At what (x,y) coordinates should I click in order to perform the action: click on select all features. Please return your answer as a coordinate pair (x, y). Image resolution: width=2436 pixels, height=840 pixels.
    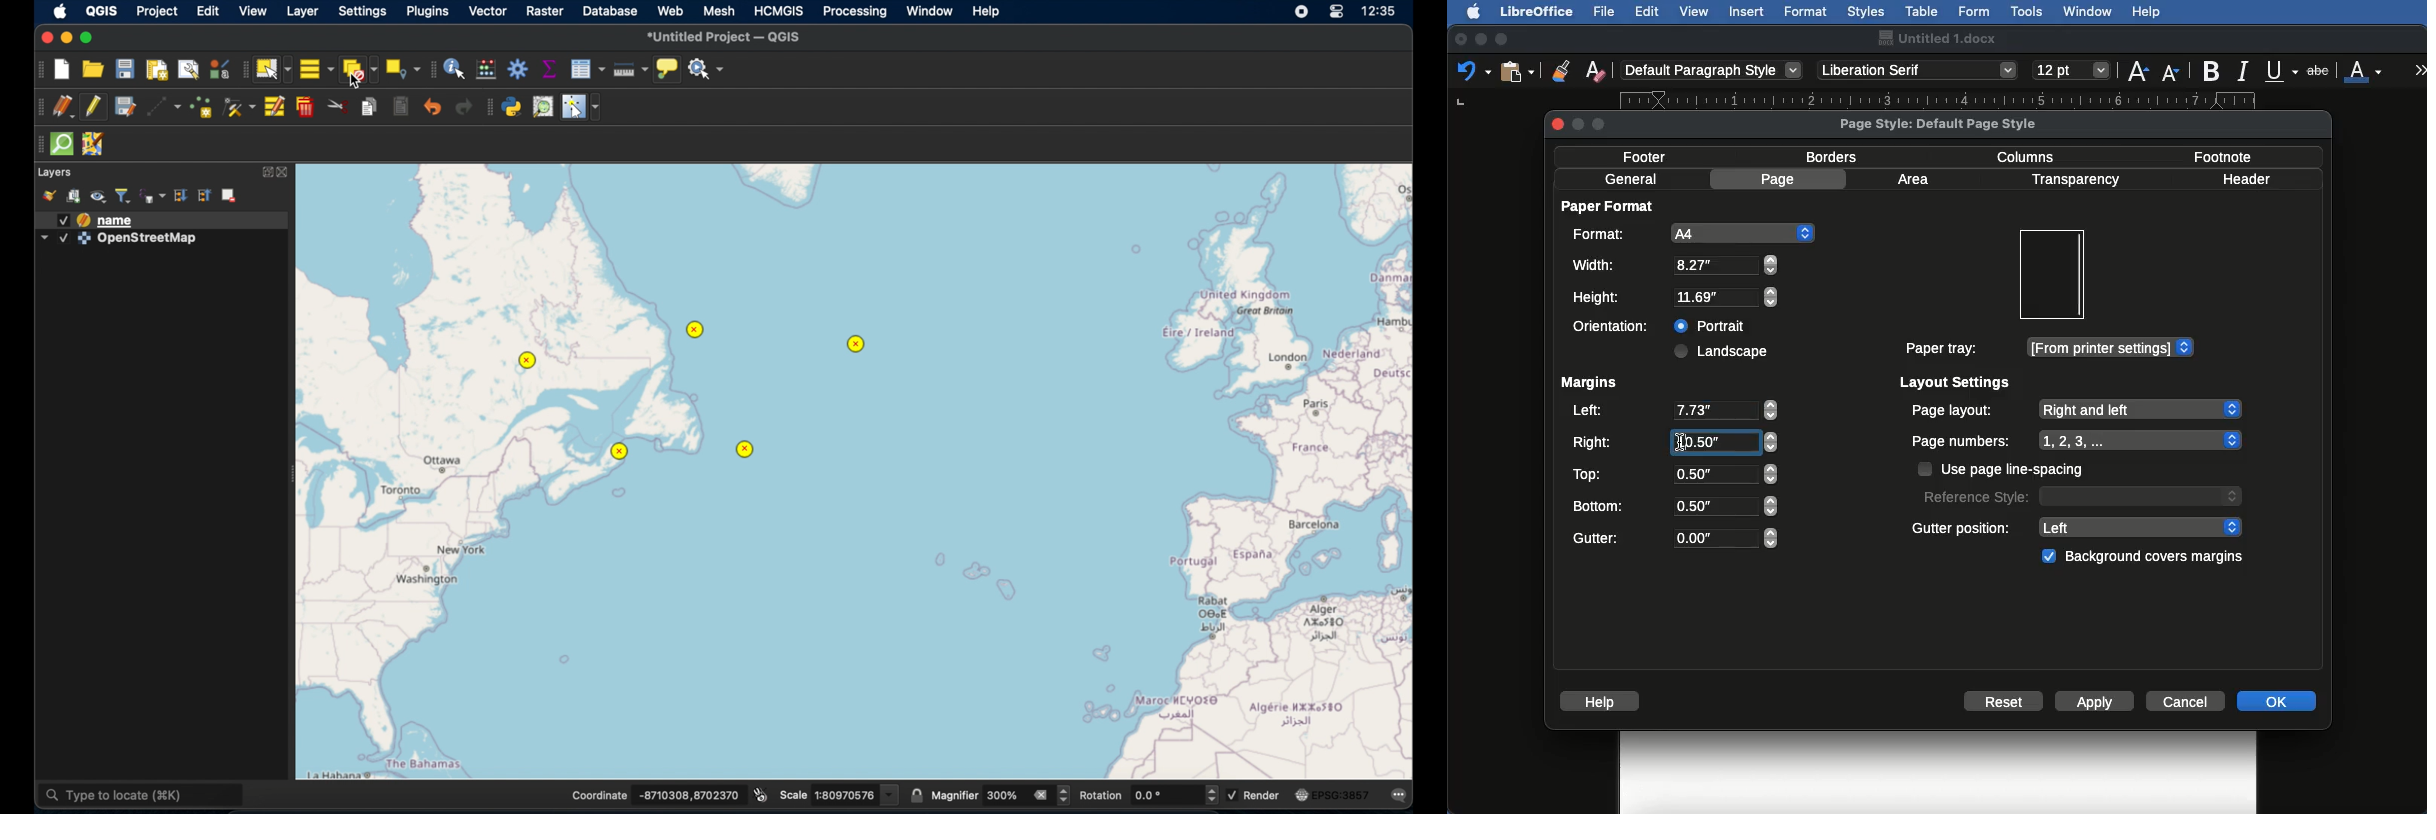
    Looking at the image, I should click on (316, 70).